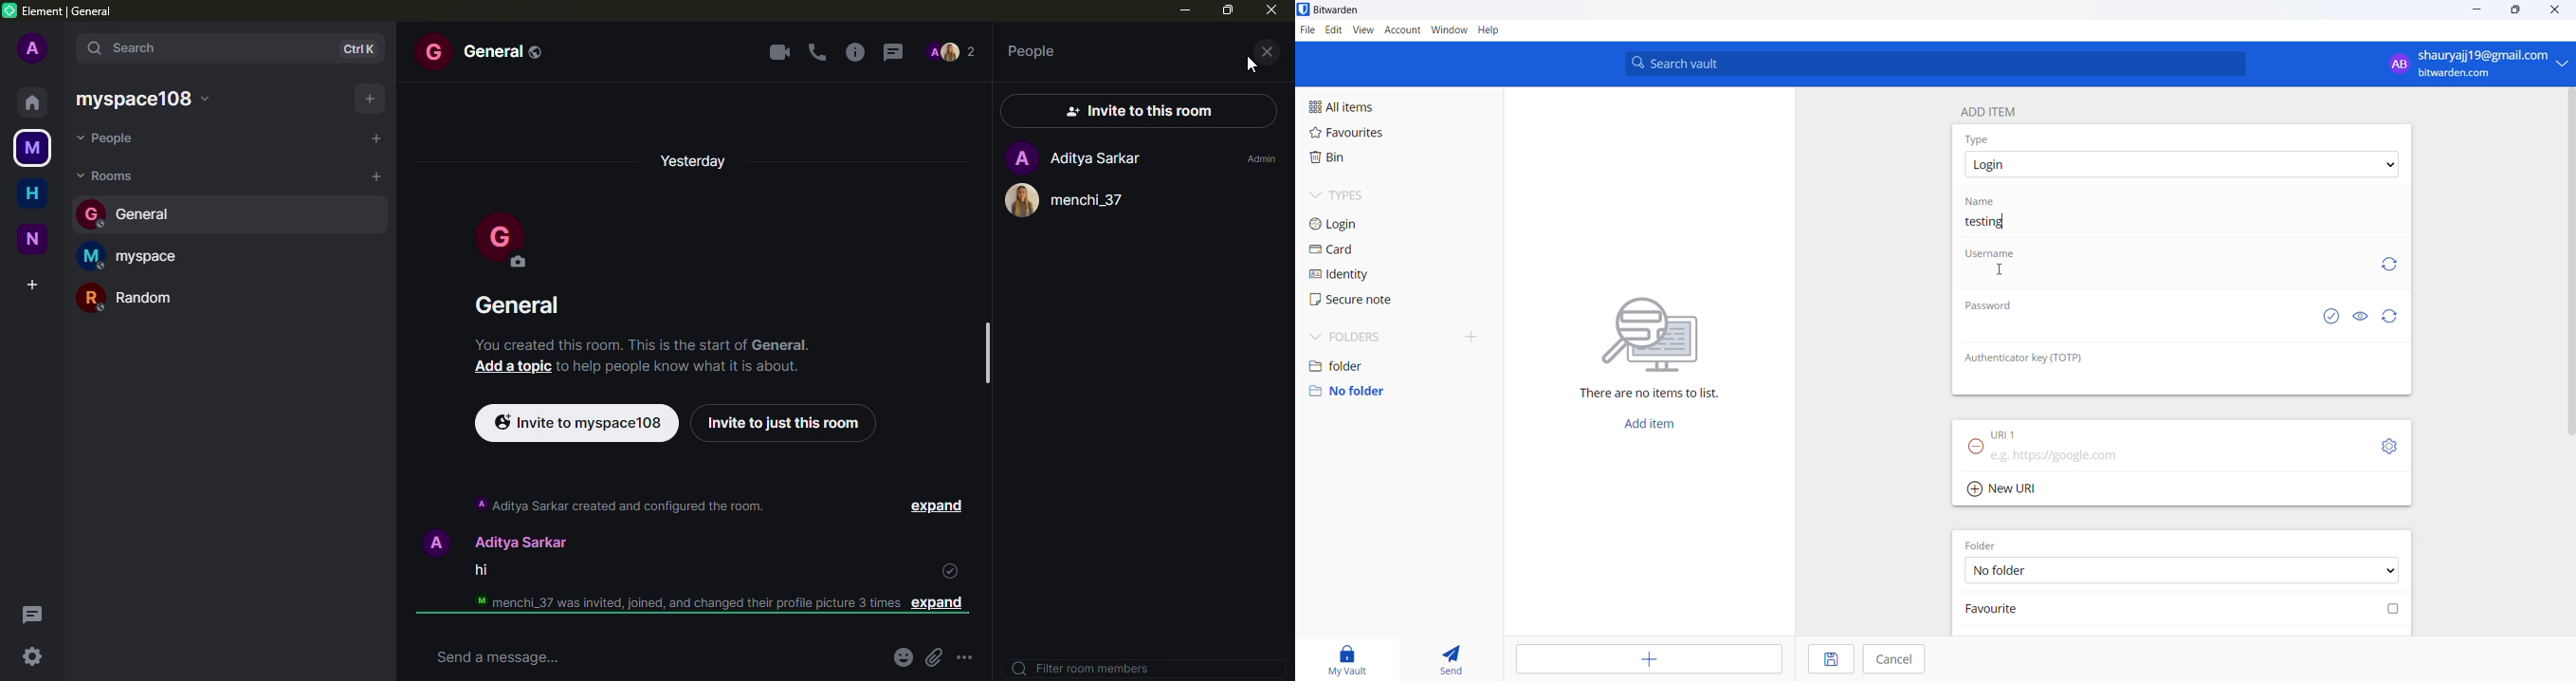 Image resolution: width=2576 pixels, height=700 pixels. Describe the element at coordinates (375, 175) in the screenshot. I see `add` at that location.